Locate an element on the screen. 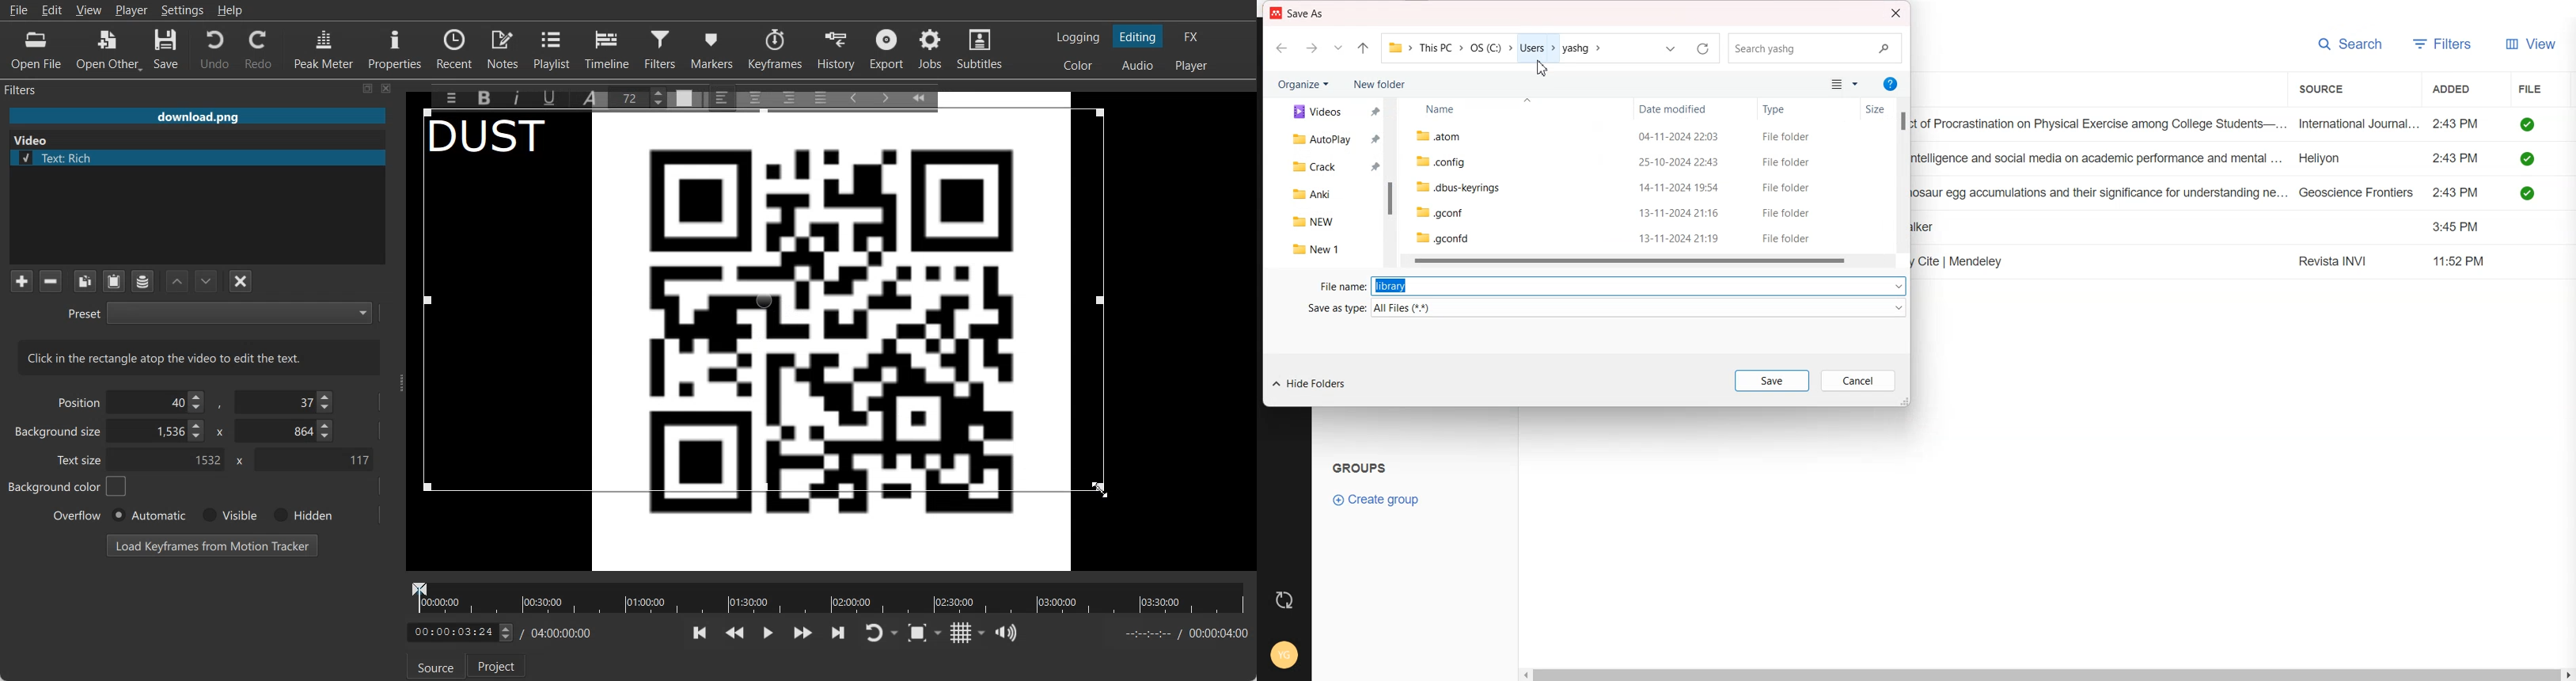 The width and height of the screenshot is (2576, 700). File folder is located at coordinates (1788, 188).